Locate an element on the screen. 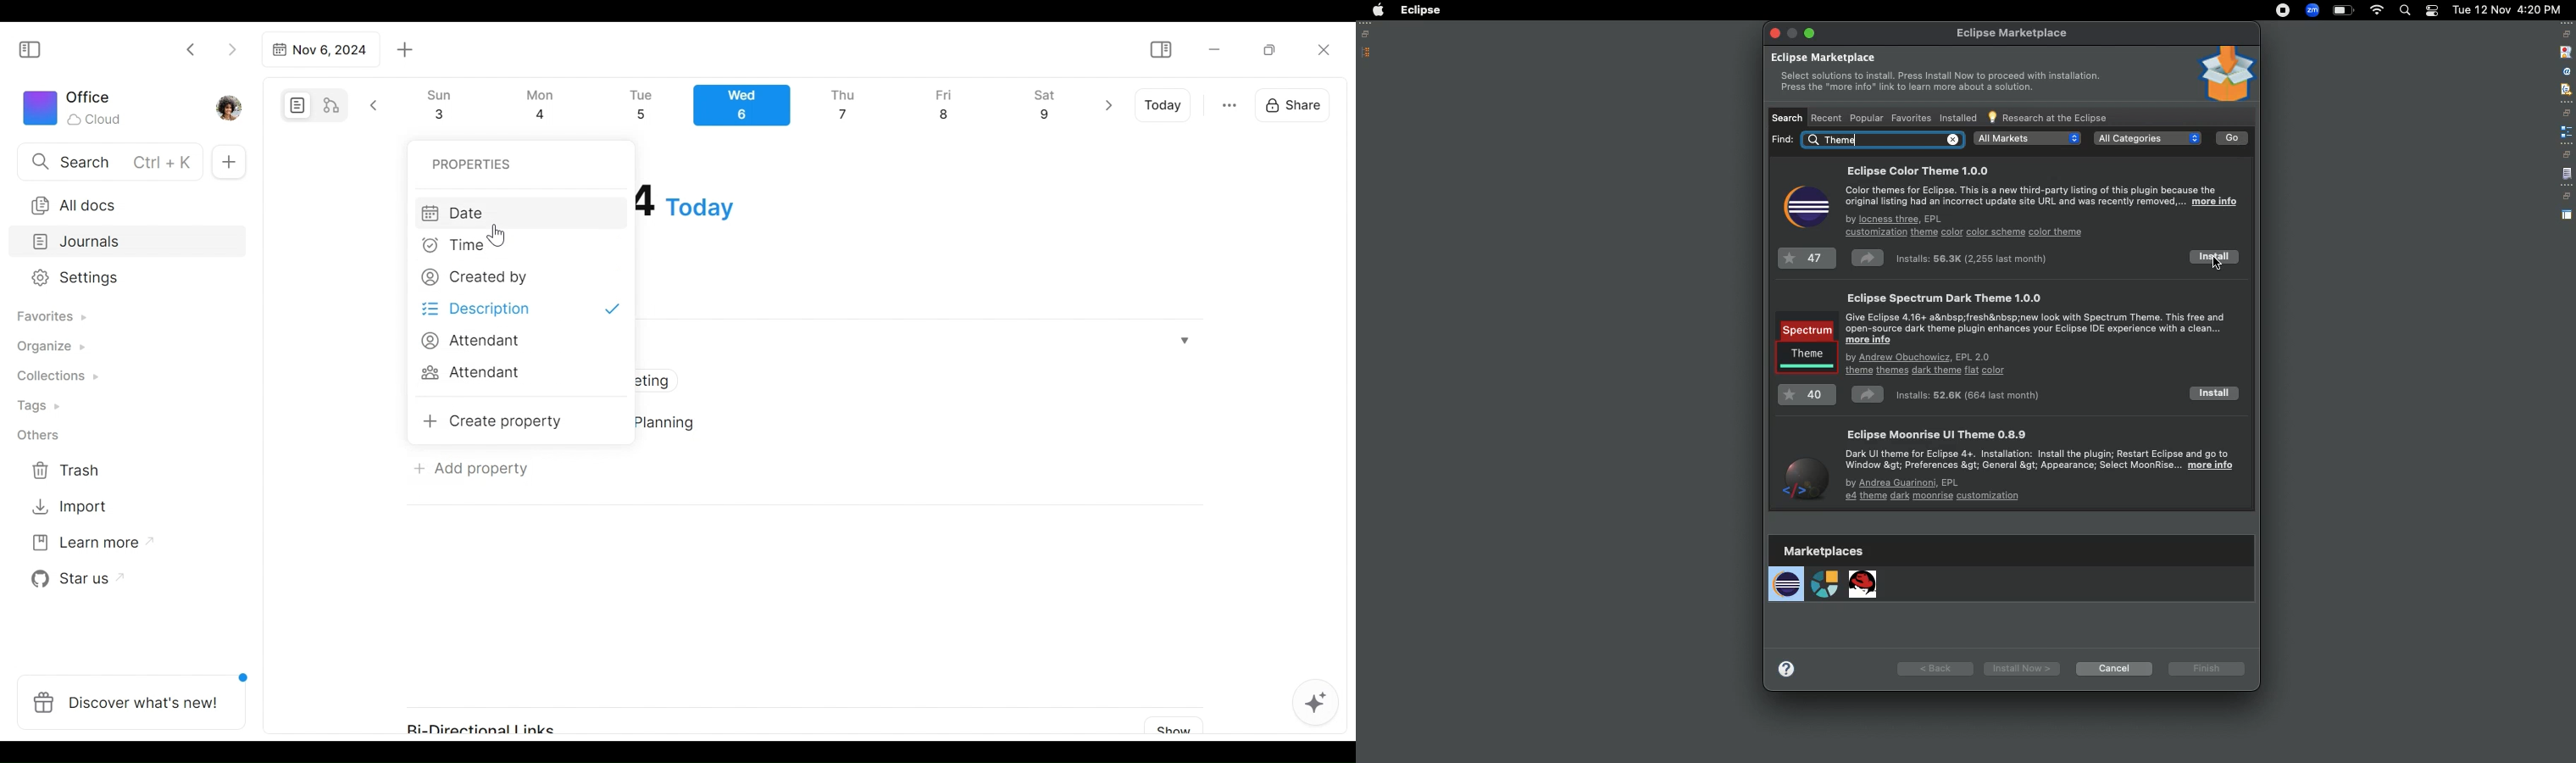 The height and width of the screenshot is (784, 2576). Description is located at coordinates (523, 309).